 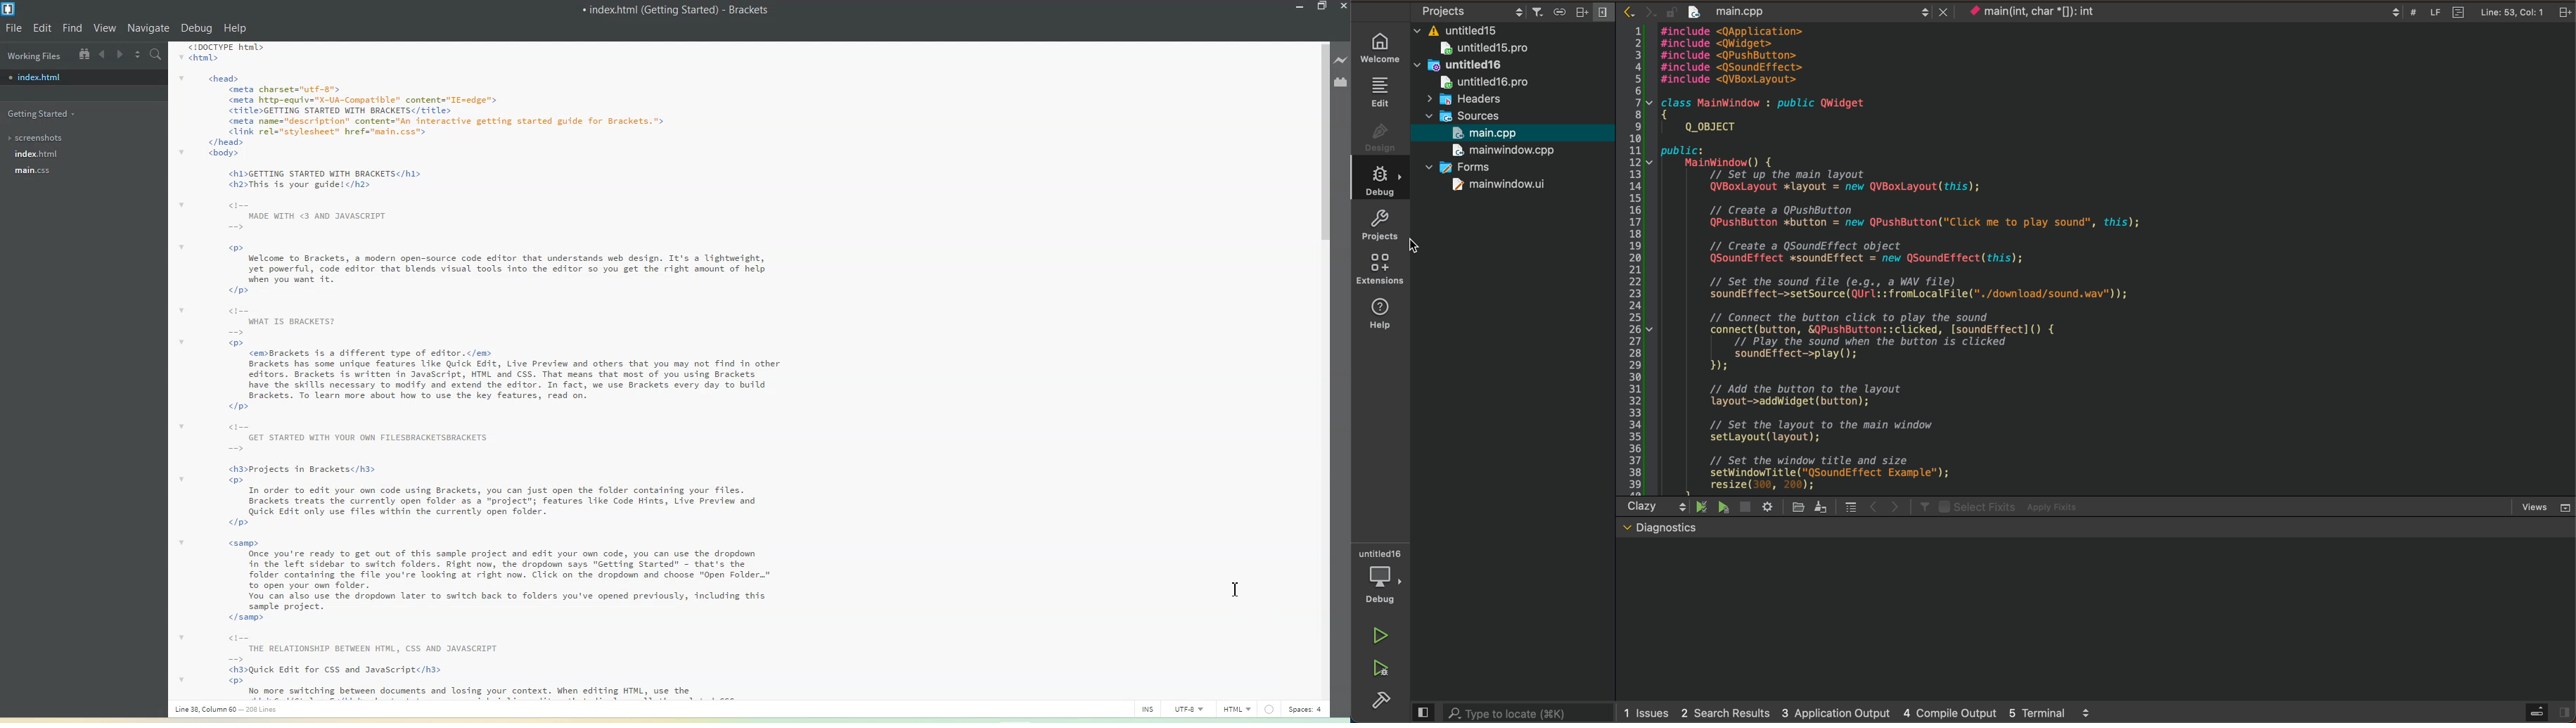 What do you see at coordinates (2473, 13) in the screenshot?
I see `file info and actions` at bounding box center [2473, 13].